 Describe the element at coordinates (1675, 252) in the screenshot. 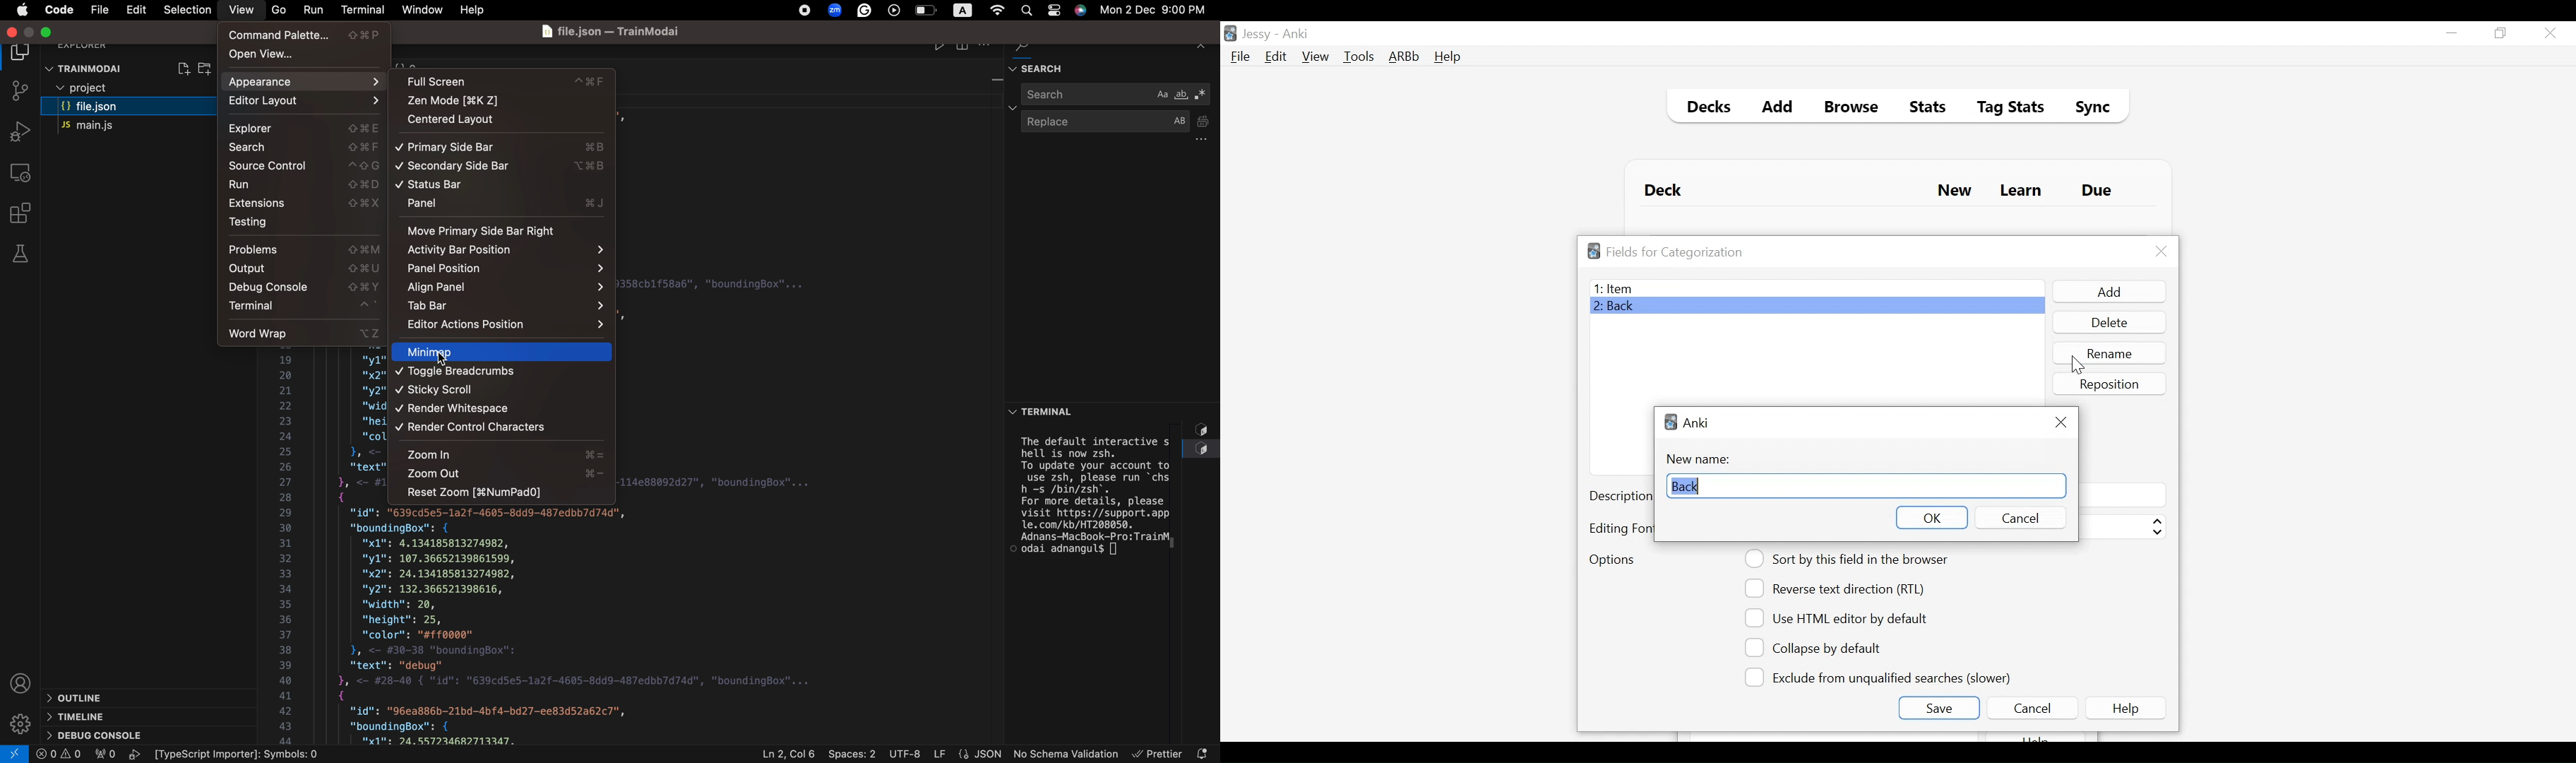

I see `Field for Categorization` at that location.